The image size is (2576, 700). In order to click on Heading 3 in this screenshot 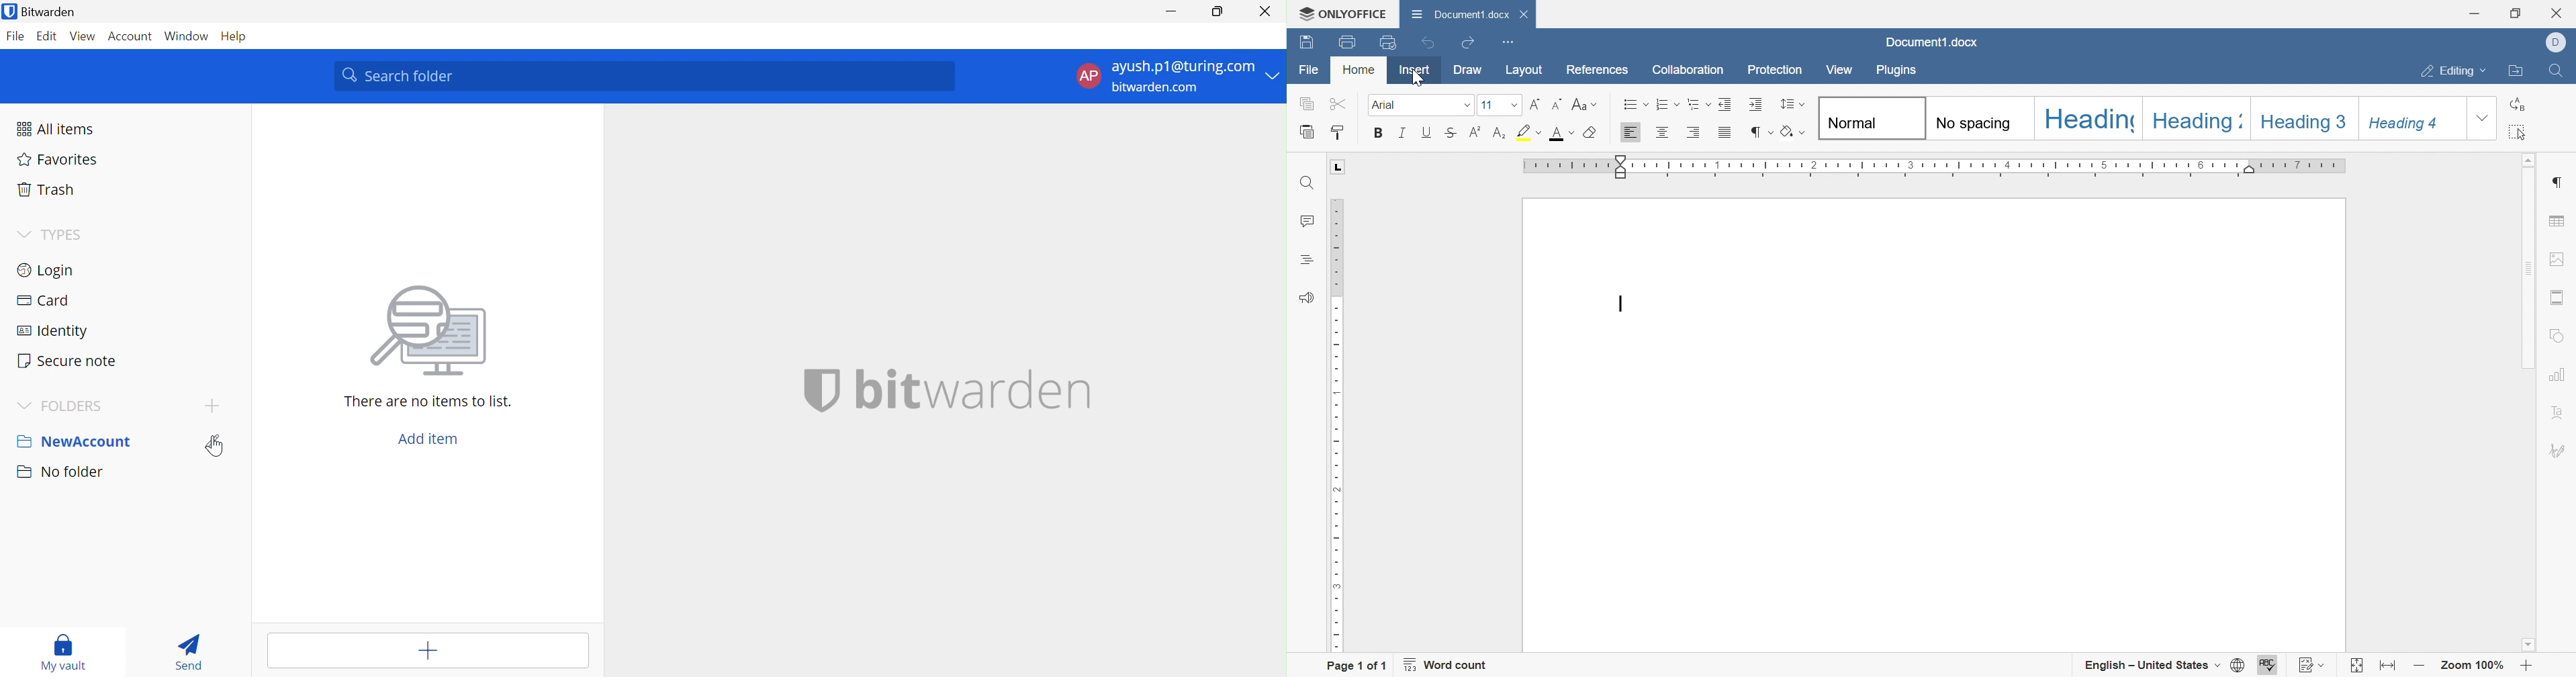, I will do `click(2303, 120)`.